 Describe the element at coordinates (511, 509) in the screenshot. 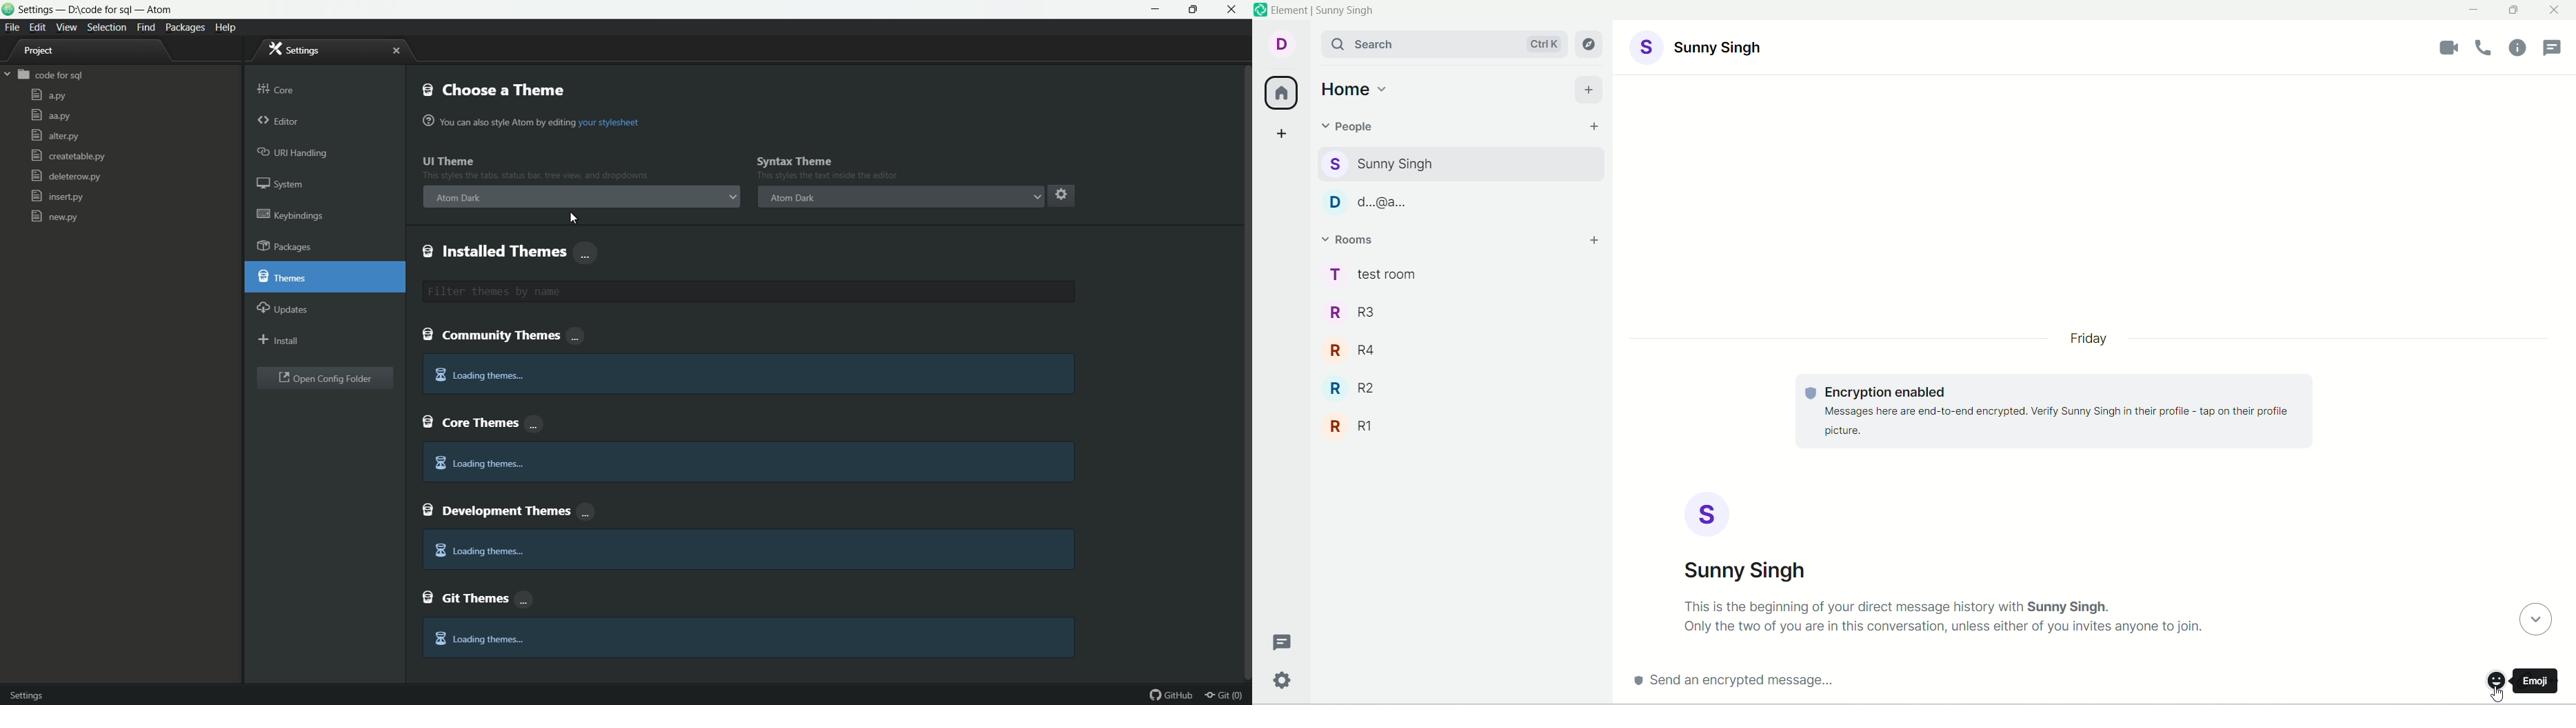

I see `developing themes` at that location.